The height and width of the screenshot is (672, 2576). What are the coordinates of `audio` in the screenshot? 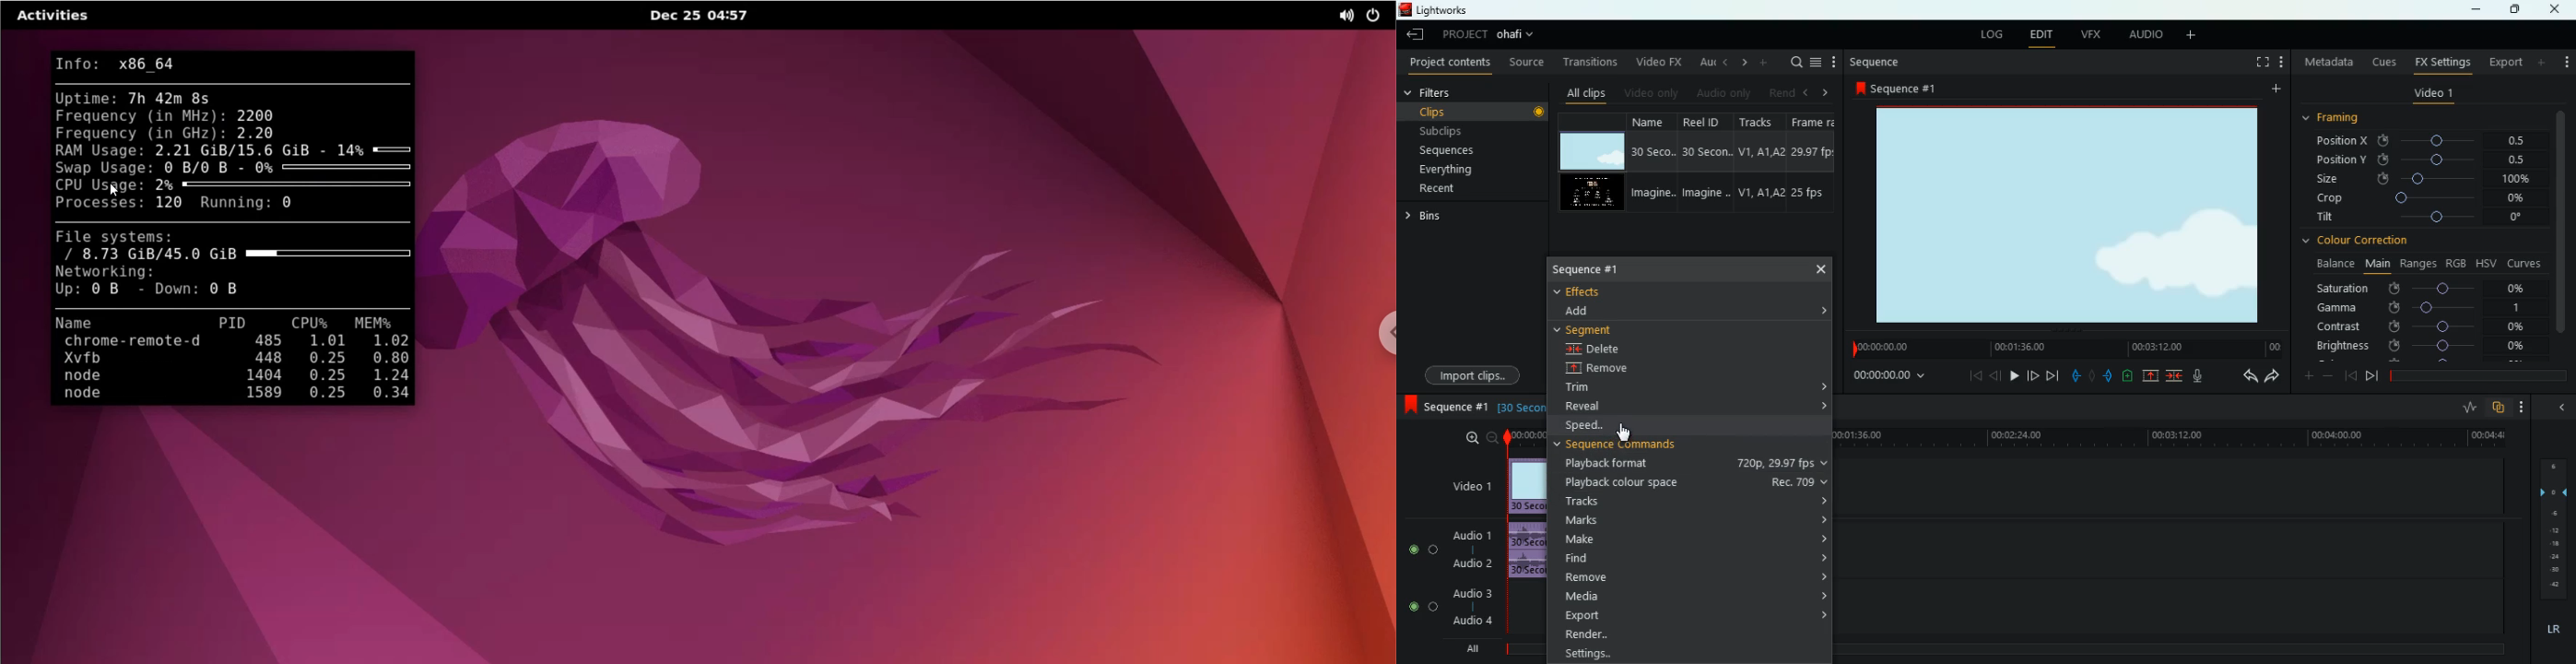 It's located at (2143, 35).